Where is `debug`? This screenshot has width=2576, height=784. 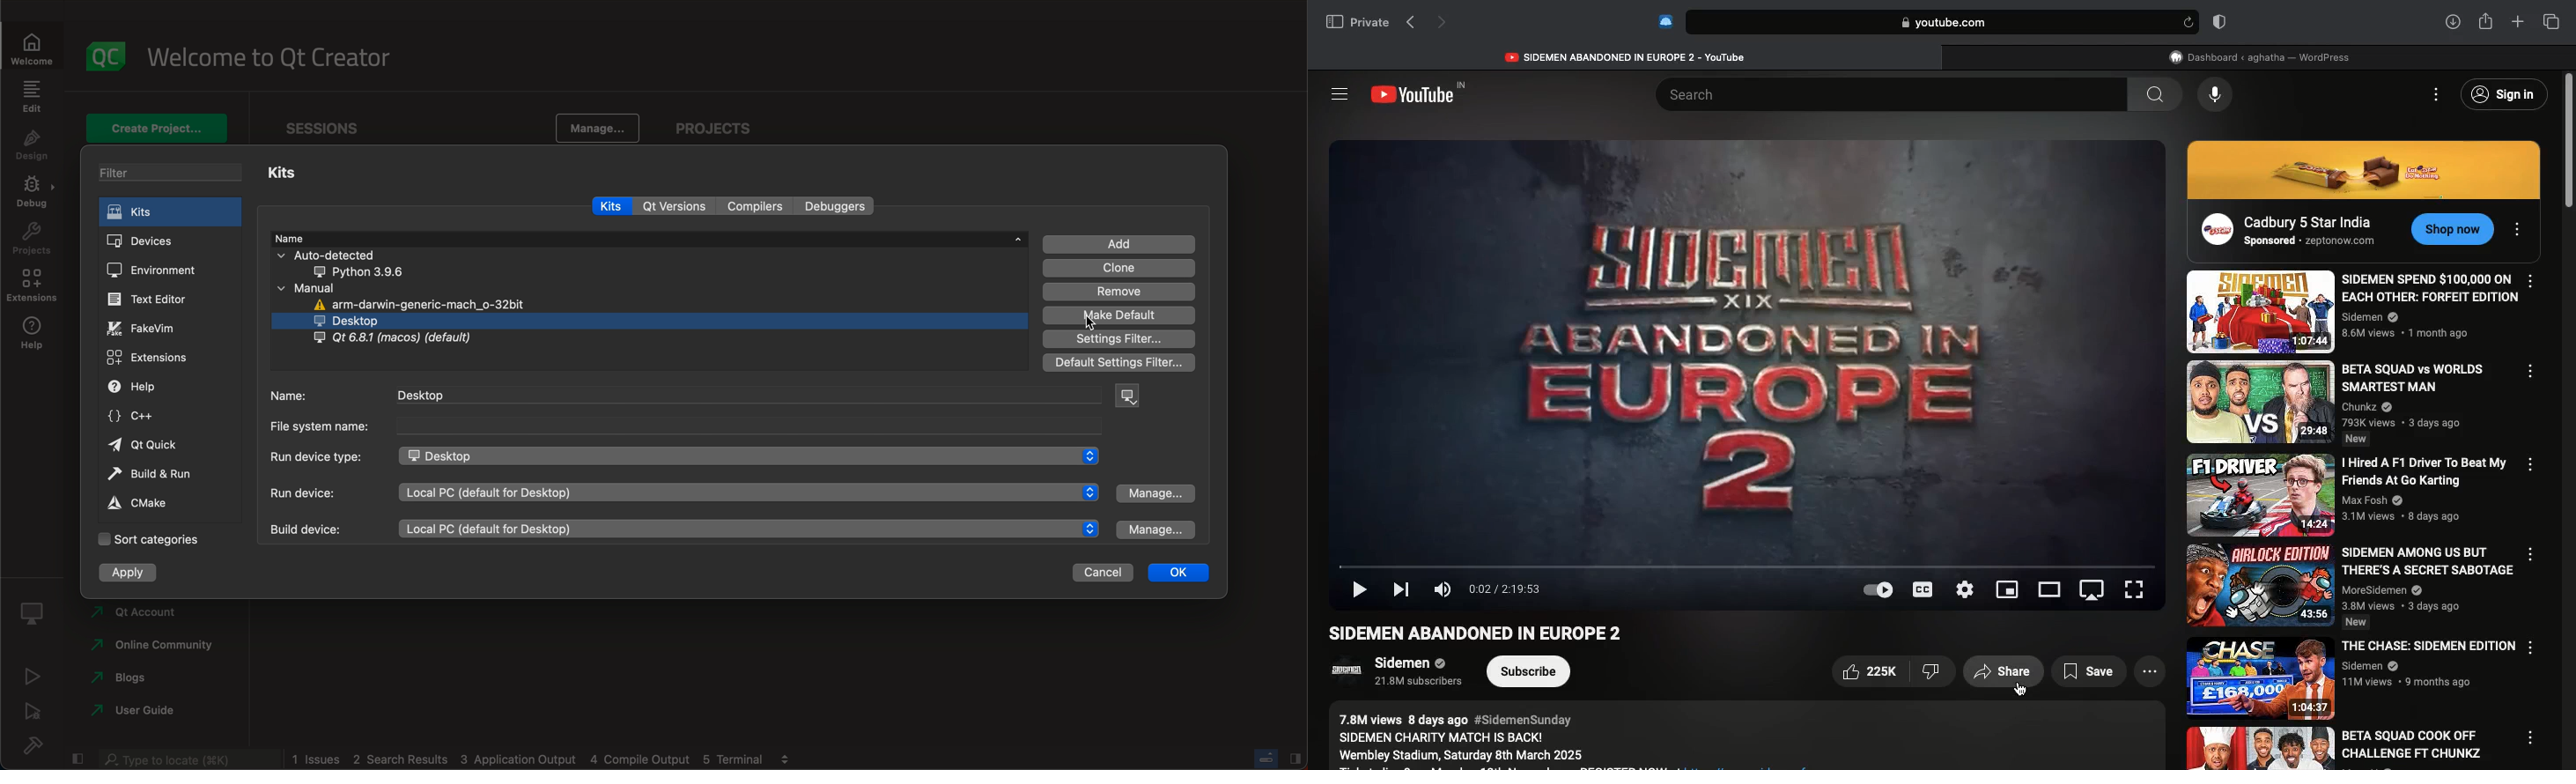 debug is located at coordinates (34, 194).